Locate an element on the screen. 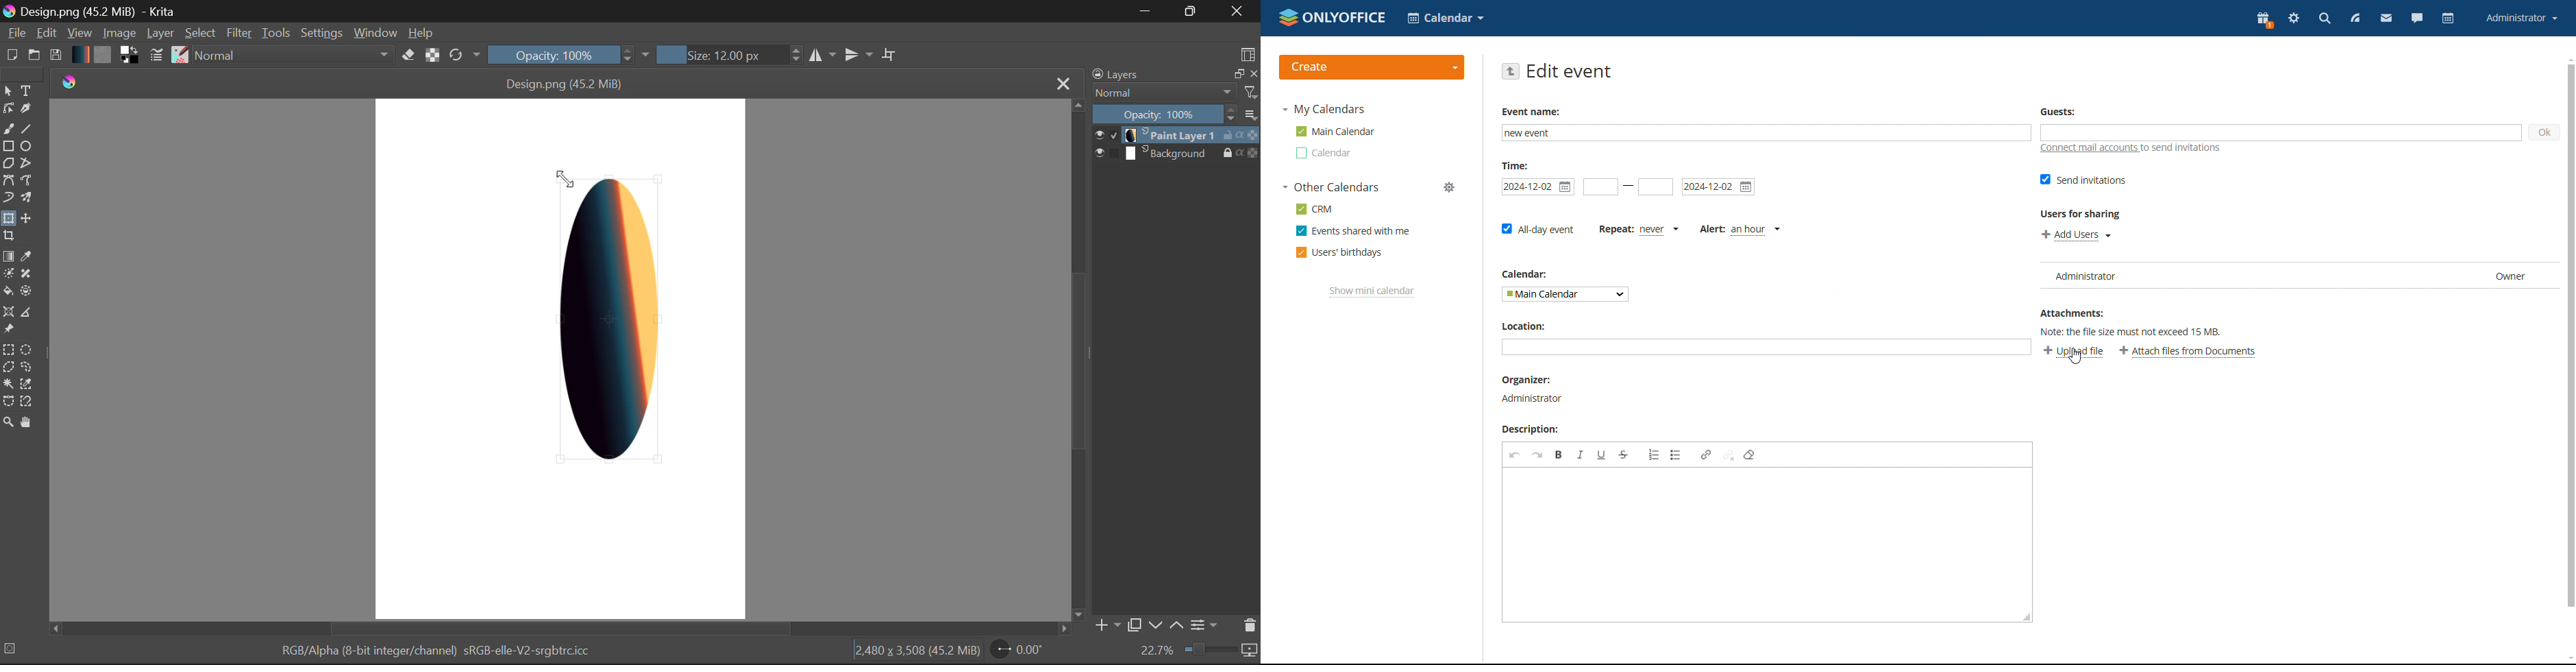 The width and height of the screenshot is (2576, 672). Polyline is located at coordinates (27, 164).